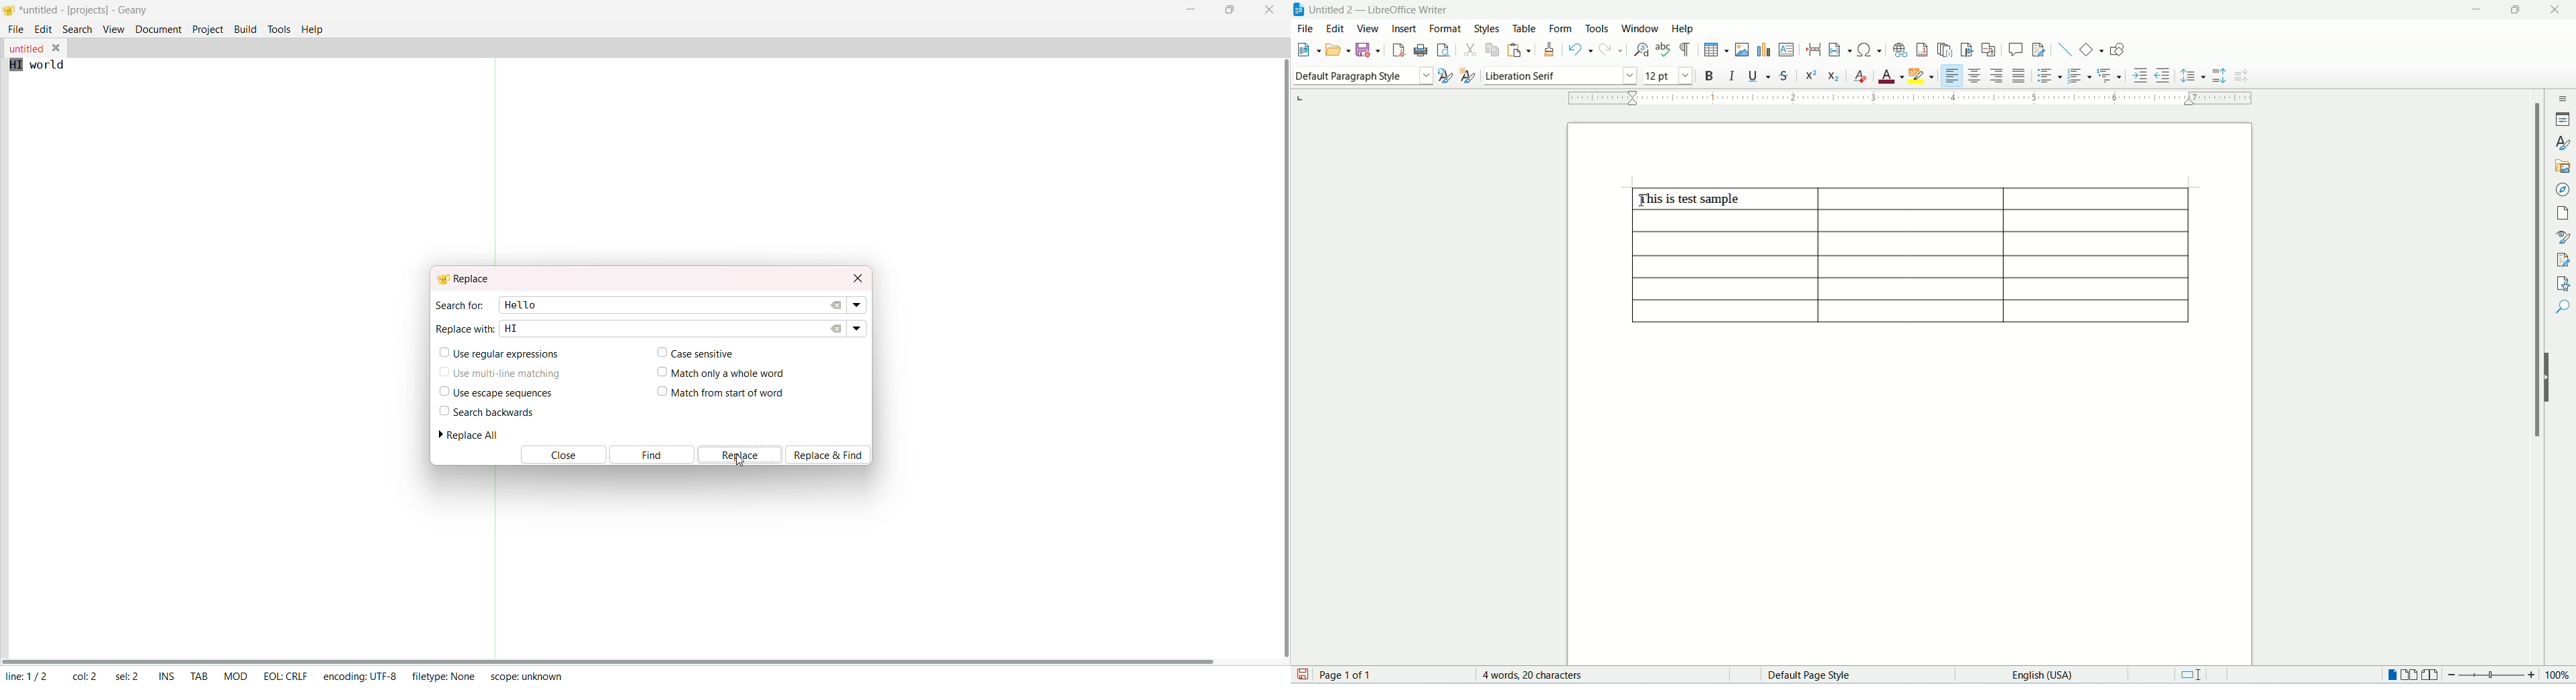 This screenshot has height=700, width=2576. Describe the element at coordinates (1445, 77) in the screenshot. I see `update style` at that location.